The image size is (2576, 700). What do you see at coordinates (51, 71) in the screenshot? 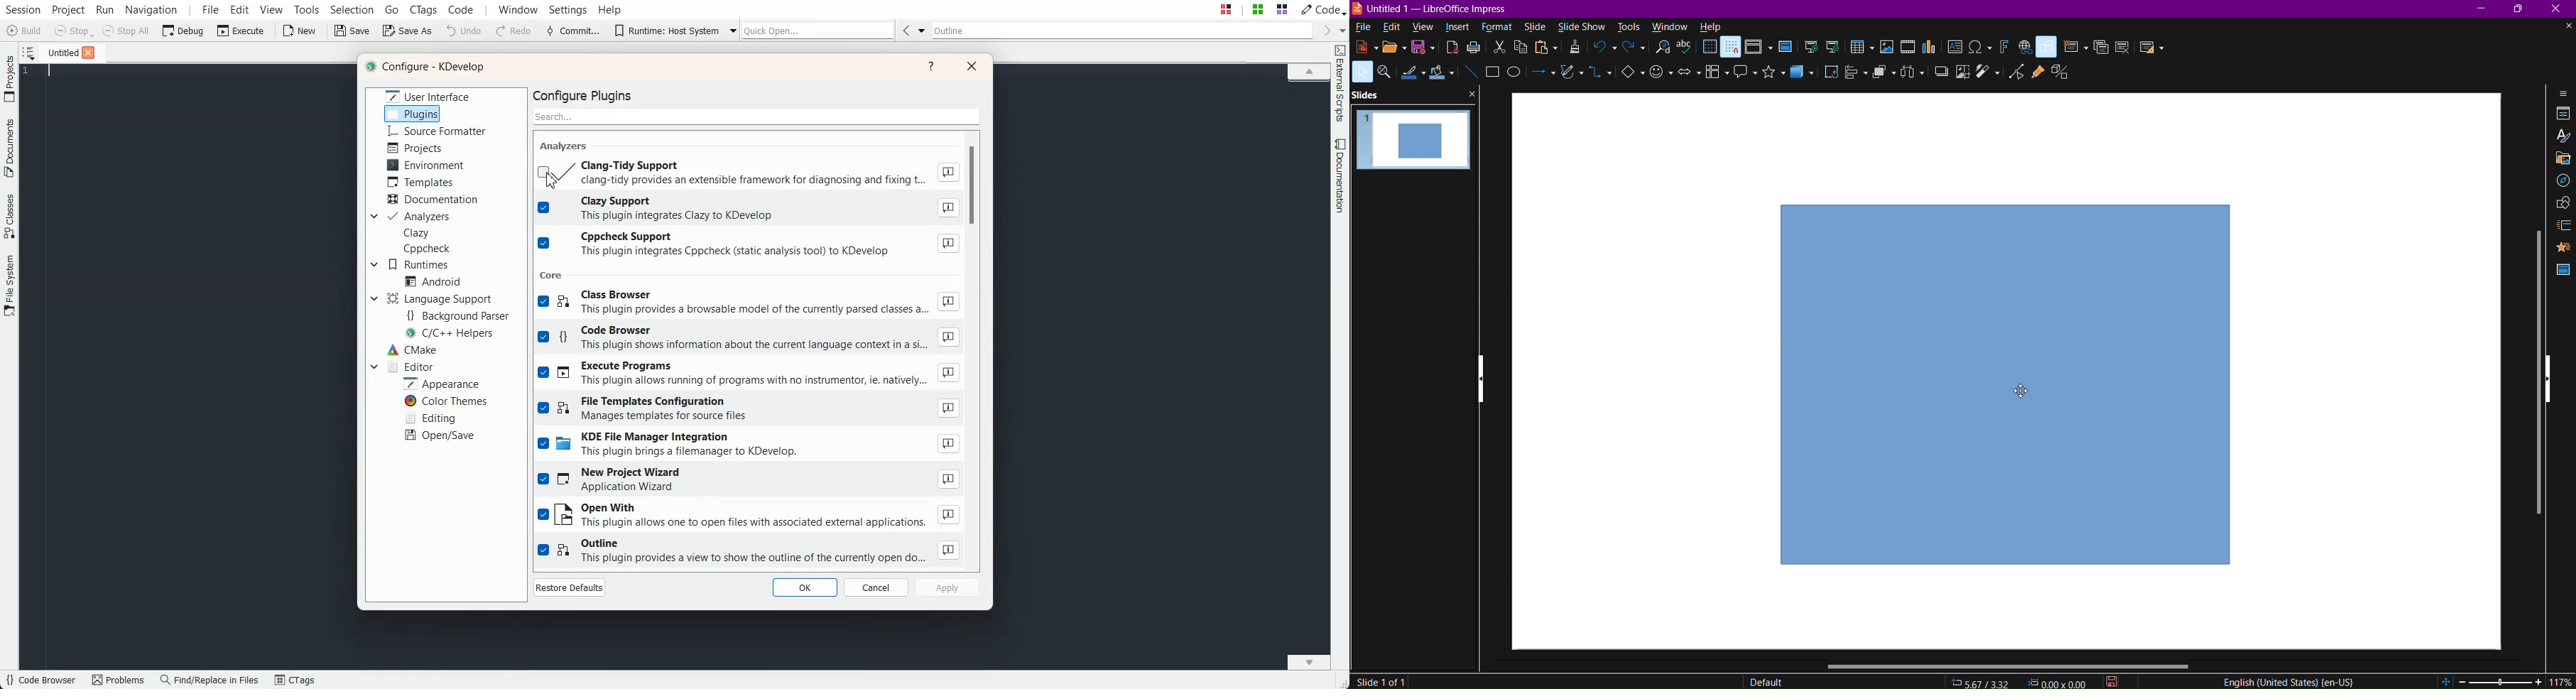
I see `Text Cursor` at bounding box center [51, 71].